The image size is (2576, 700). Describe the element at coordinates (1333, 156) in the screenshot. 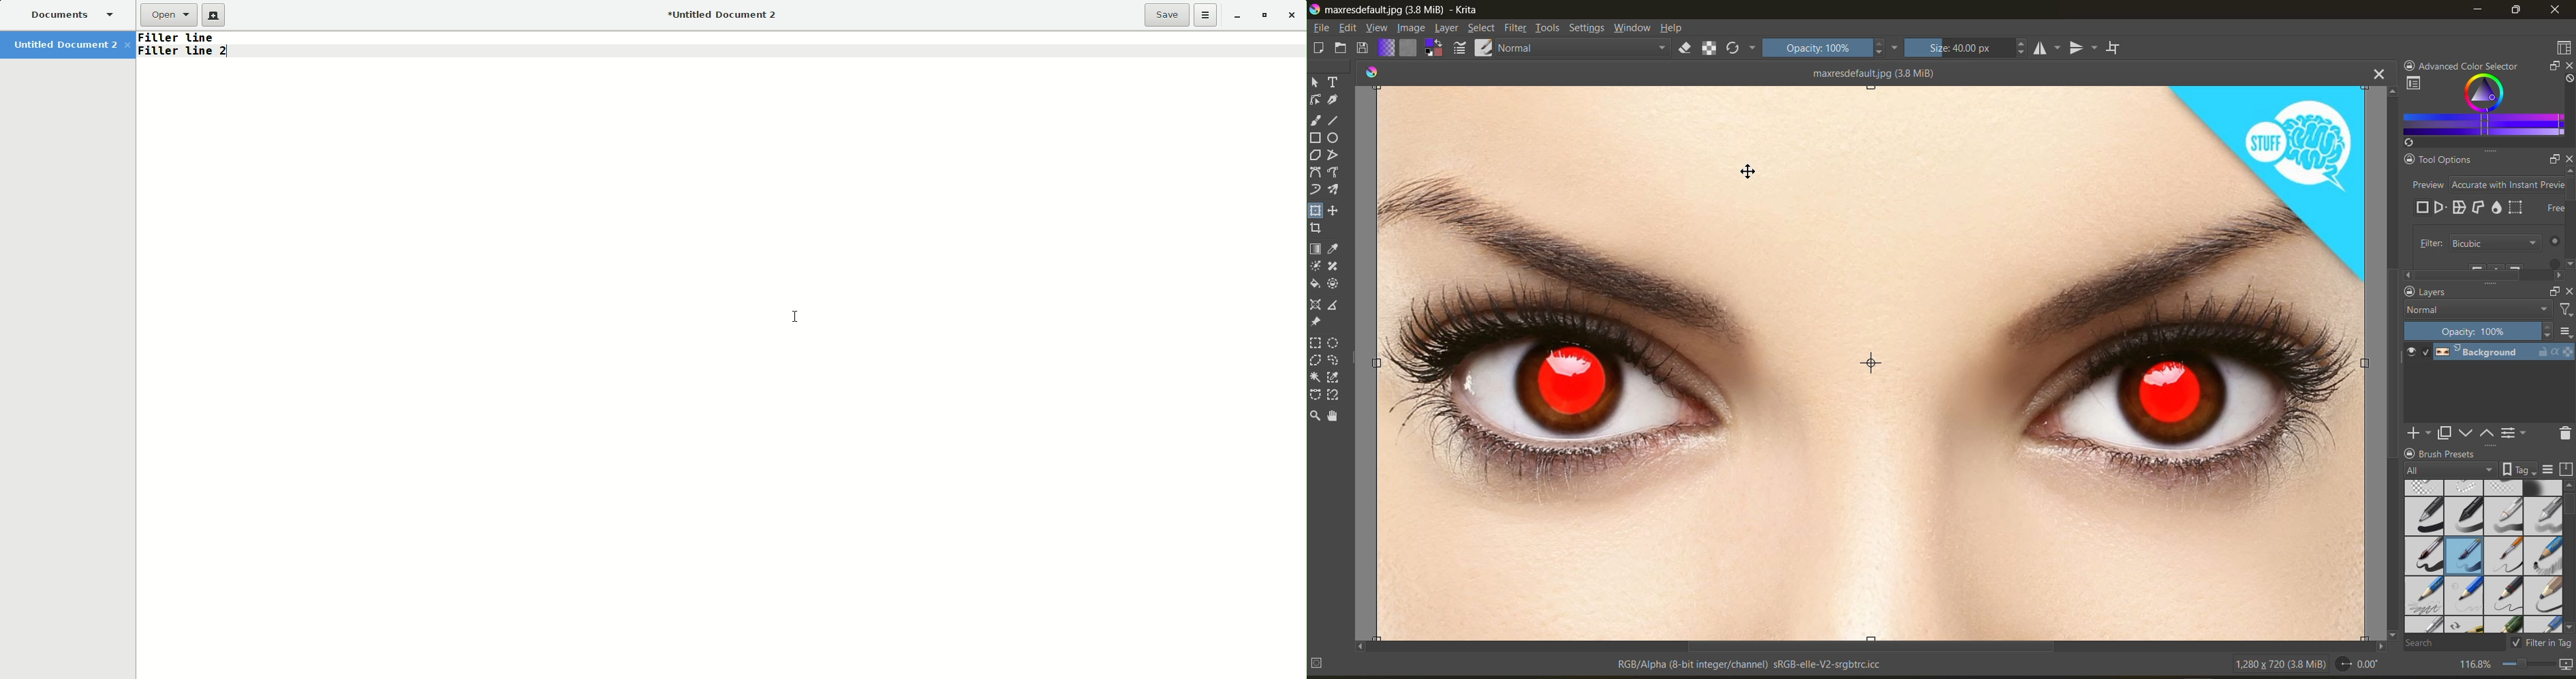

I see `tool` at that location.